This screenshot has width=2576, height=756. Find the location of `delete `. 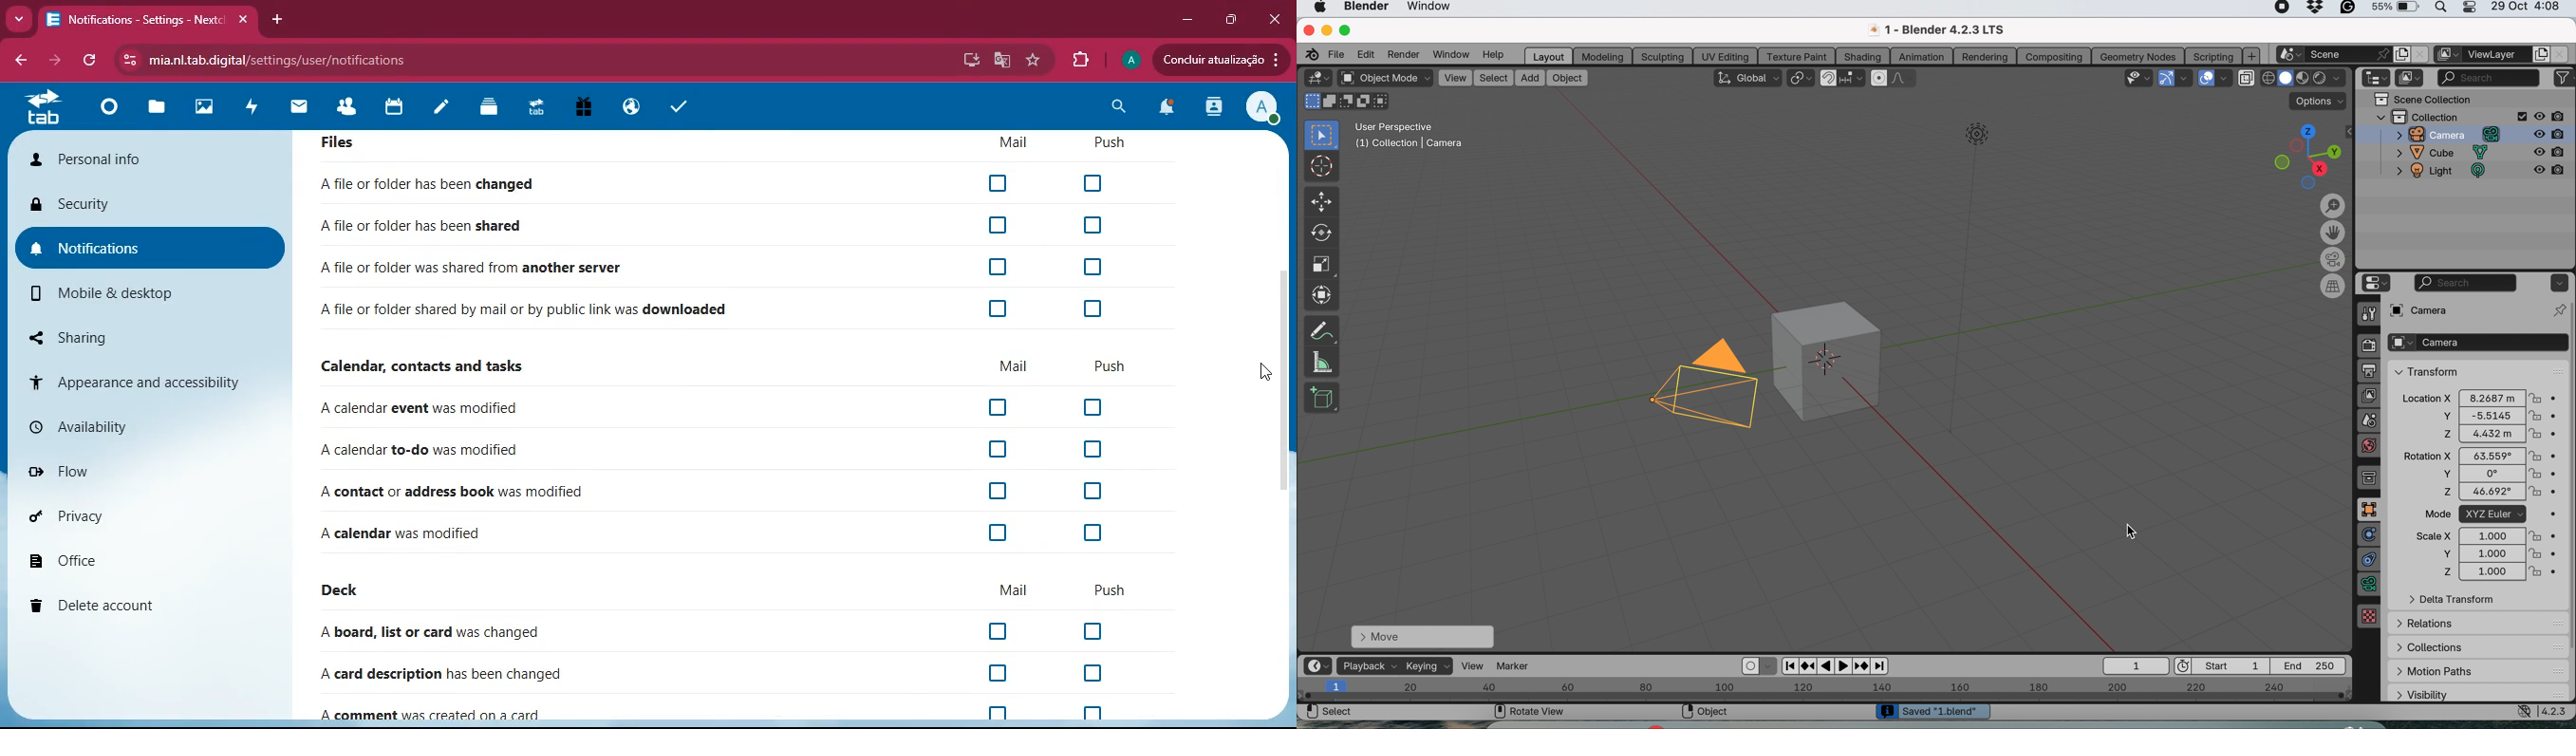

delete  is located at coordinates (130, 600).